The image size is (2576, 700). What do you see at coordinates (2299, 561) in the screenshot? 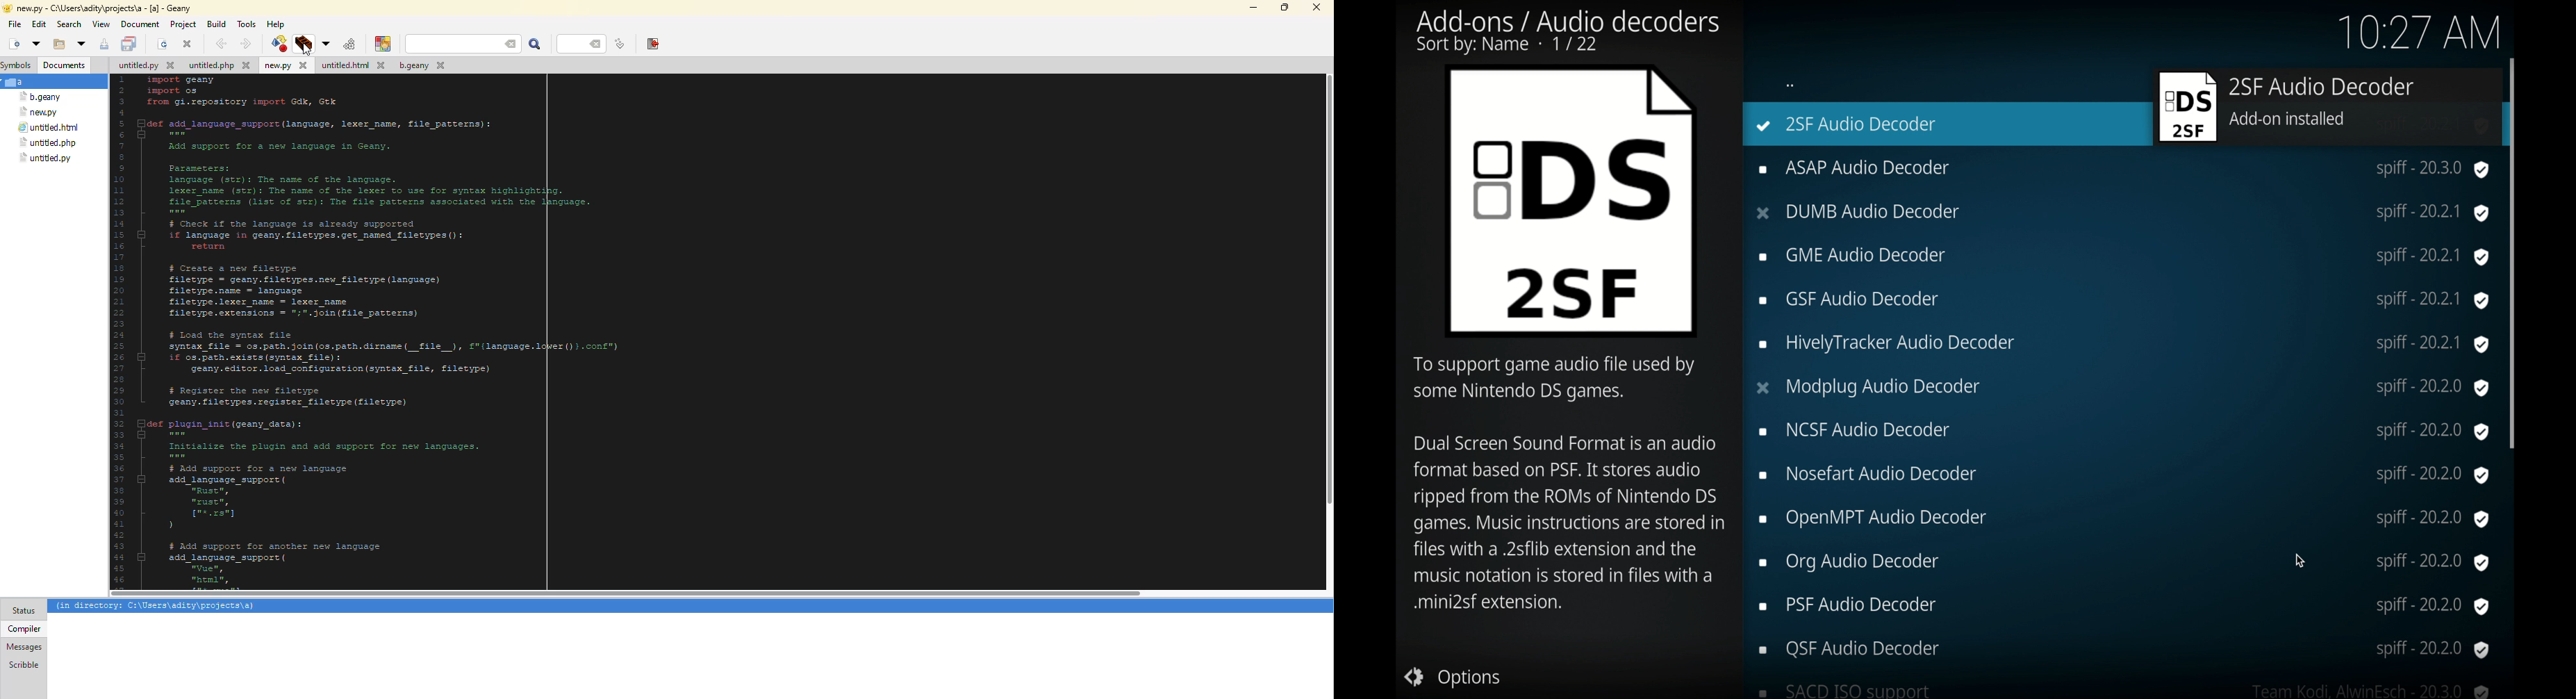
I see `cursor` at bounding box center [2299, 561].